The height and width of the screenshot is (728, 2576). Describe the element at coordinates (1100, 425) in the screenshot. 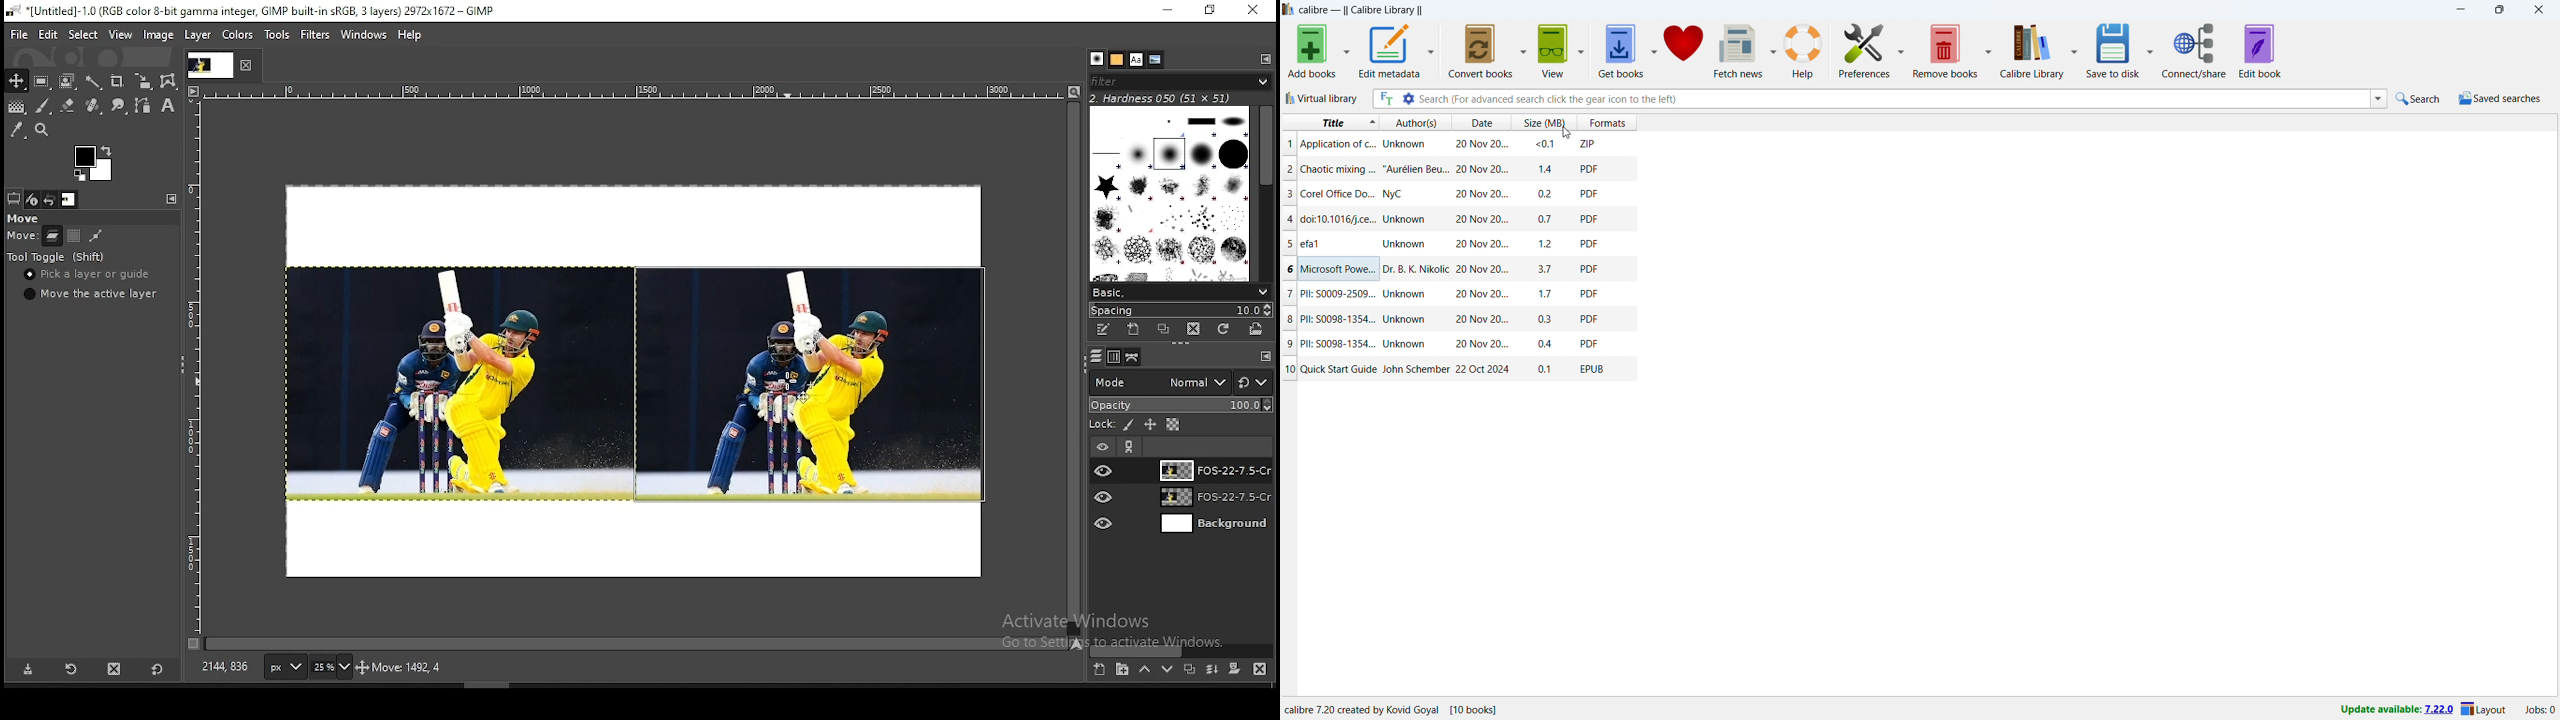

I see `lock` at that location.